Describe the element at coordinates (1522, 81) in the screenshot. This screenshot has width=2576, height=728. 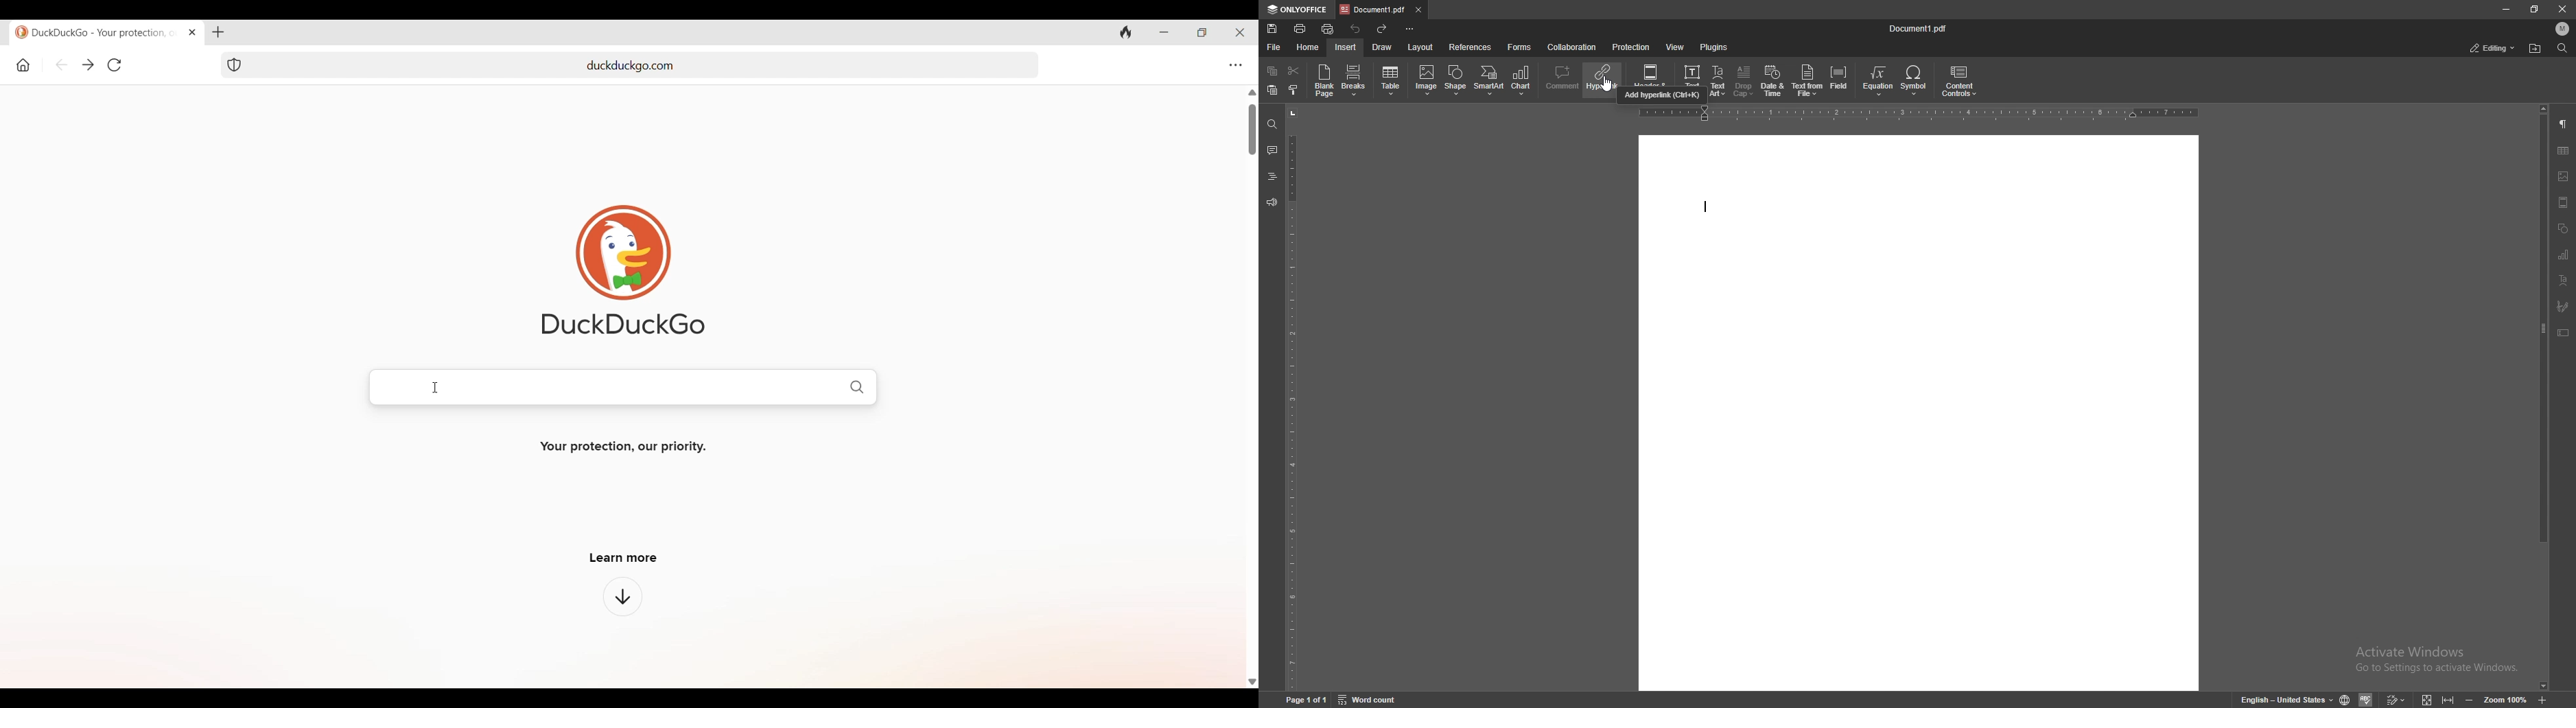
I see `chart` at that location.